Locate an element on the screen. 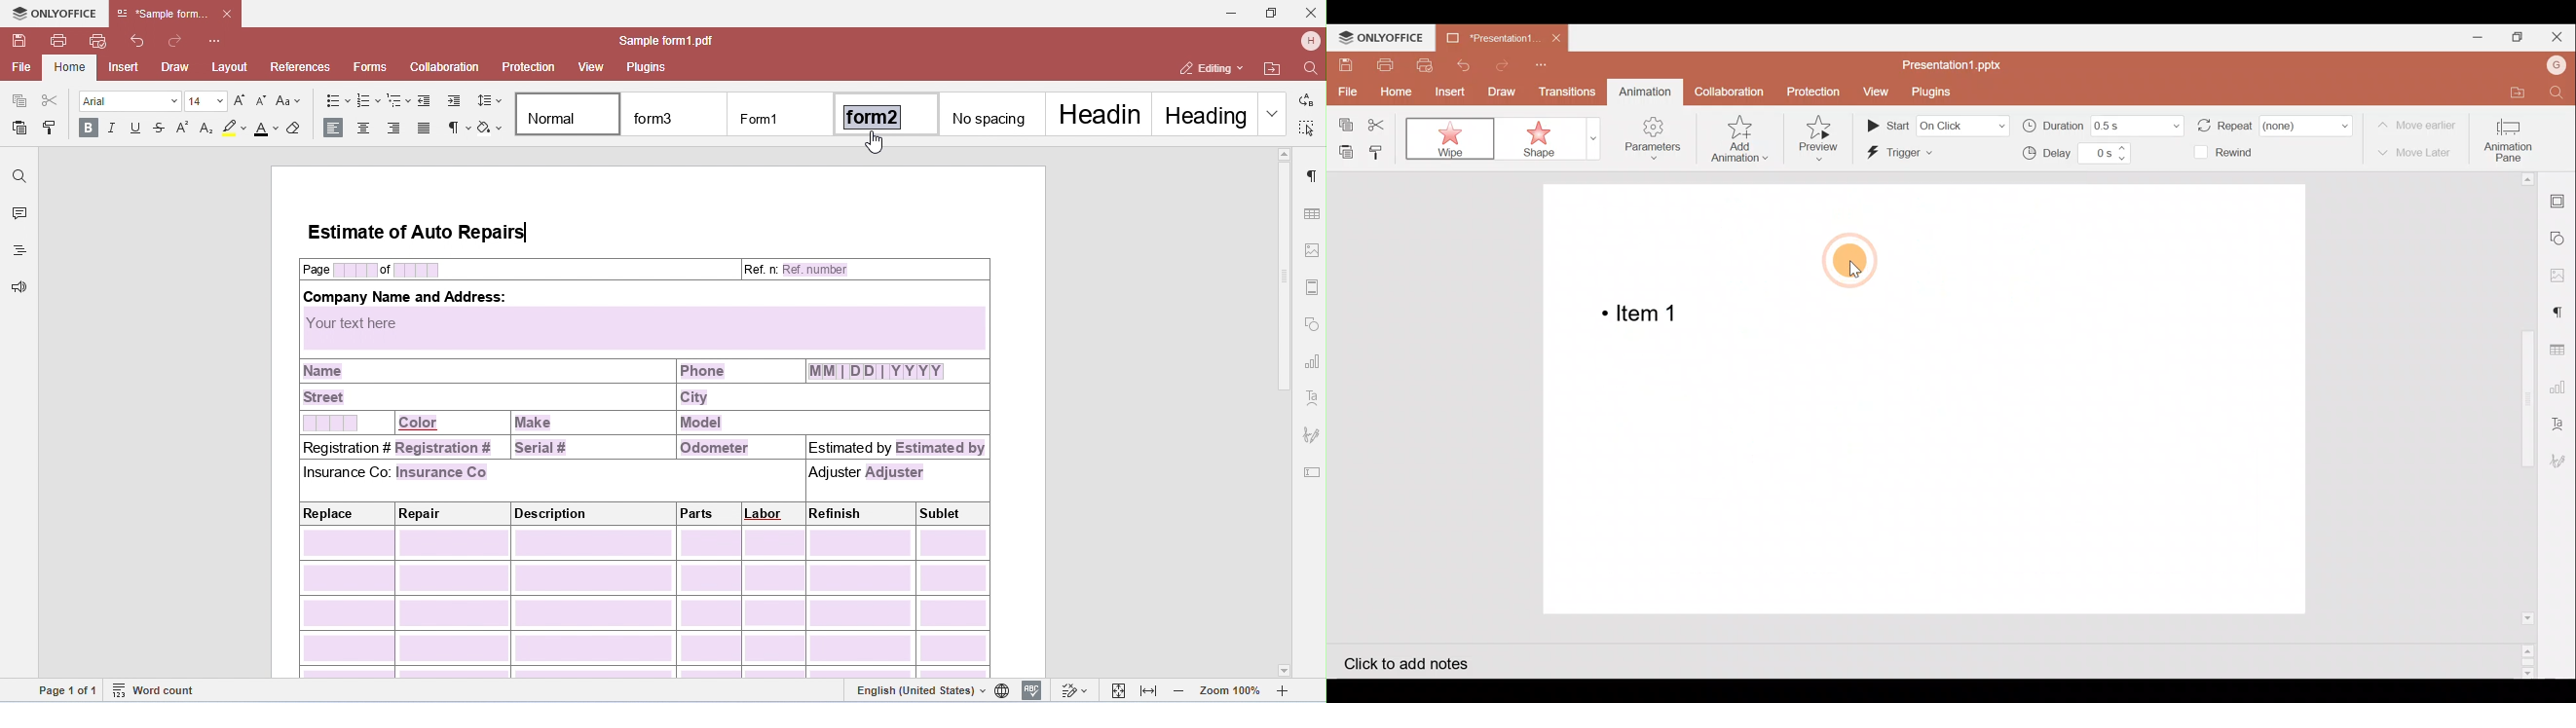  Protection is located at coordinates (1812, 92).